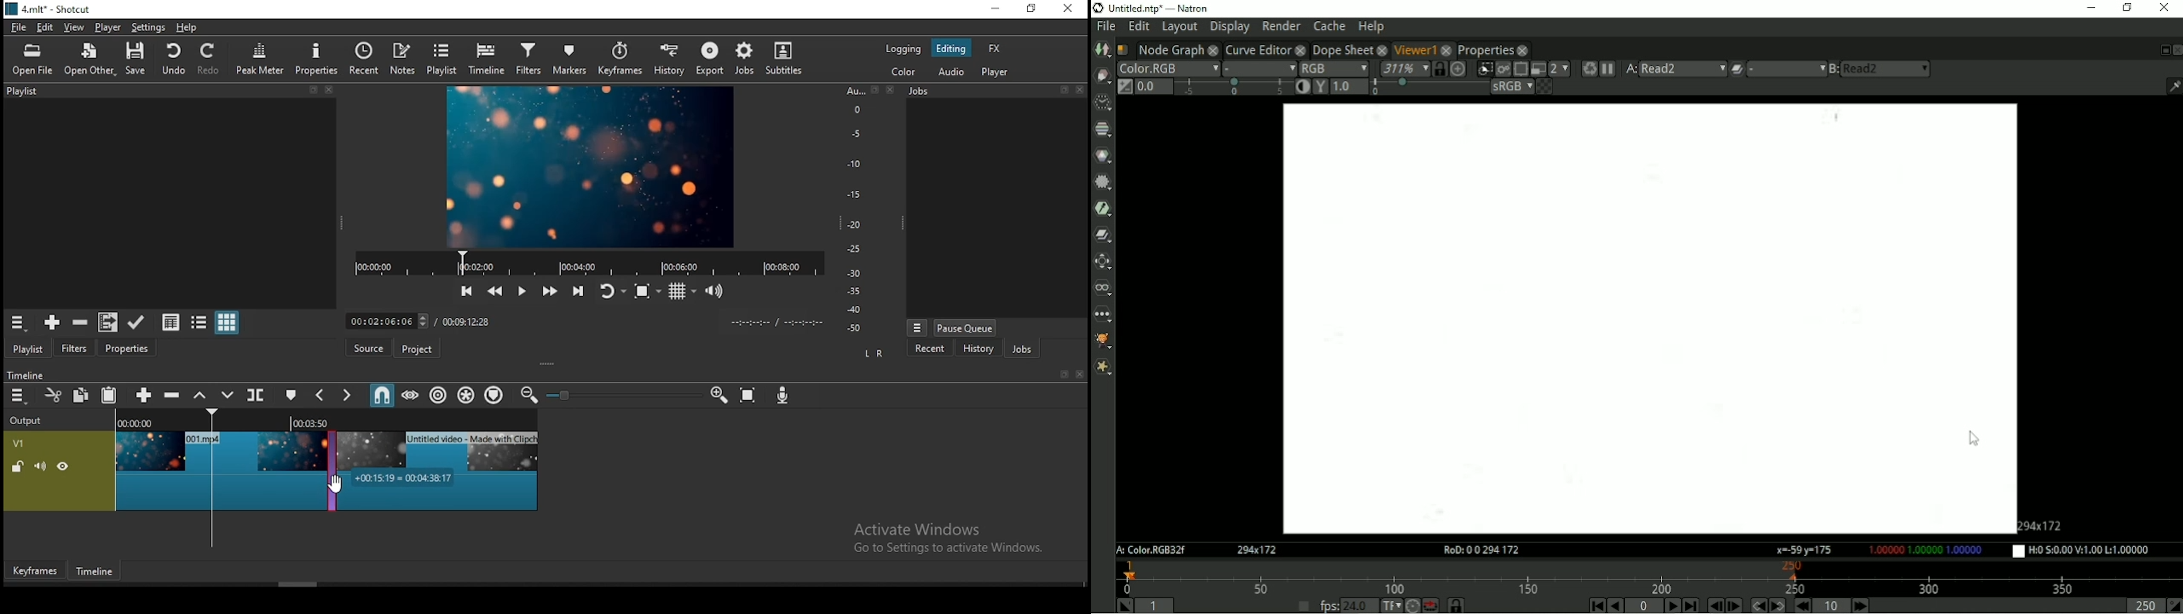 This screenshot has height=616, width=2184. What do you see at coordinates (468, 322) in the screenshot?
I see `total time` at bounding box center [468, 322].